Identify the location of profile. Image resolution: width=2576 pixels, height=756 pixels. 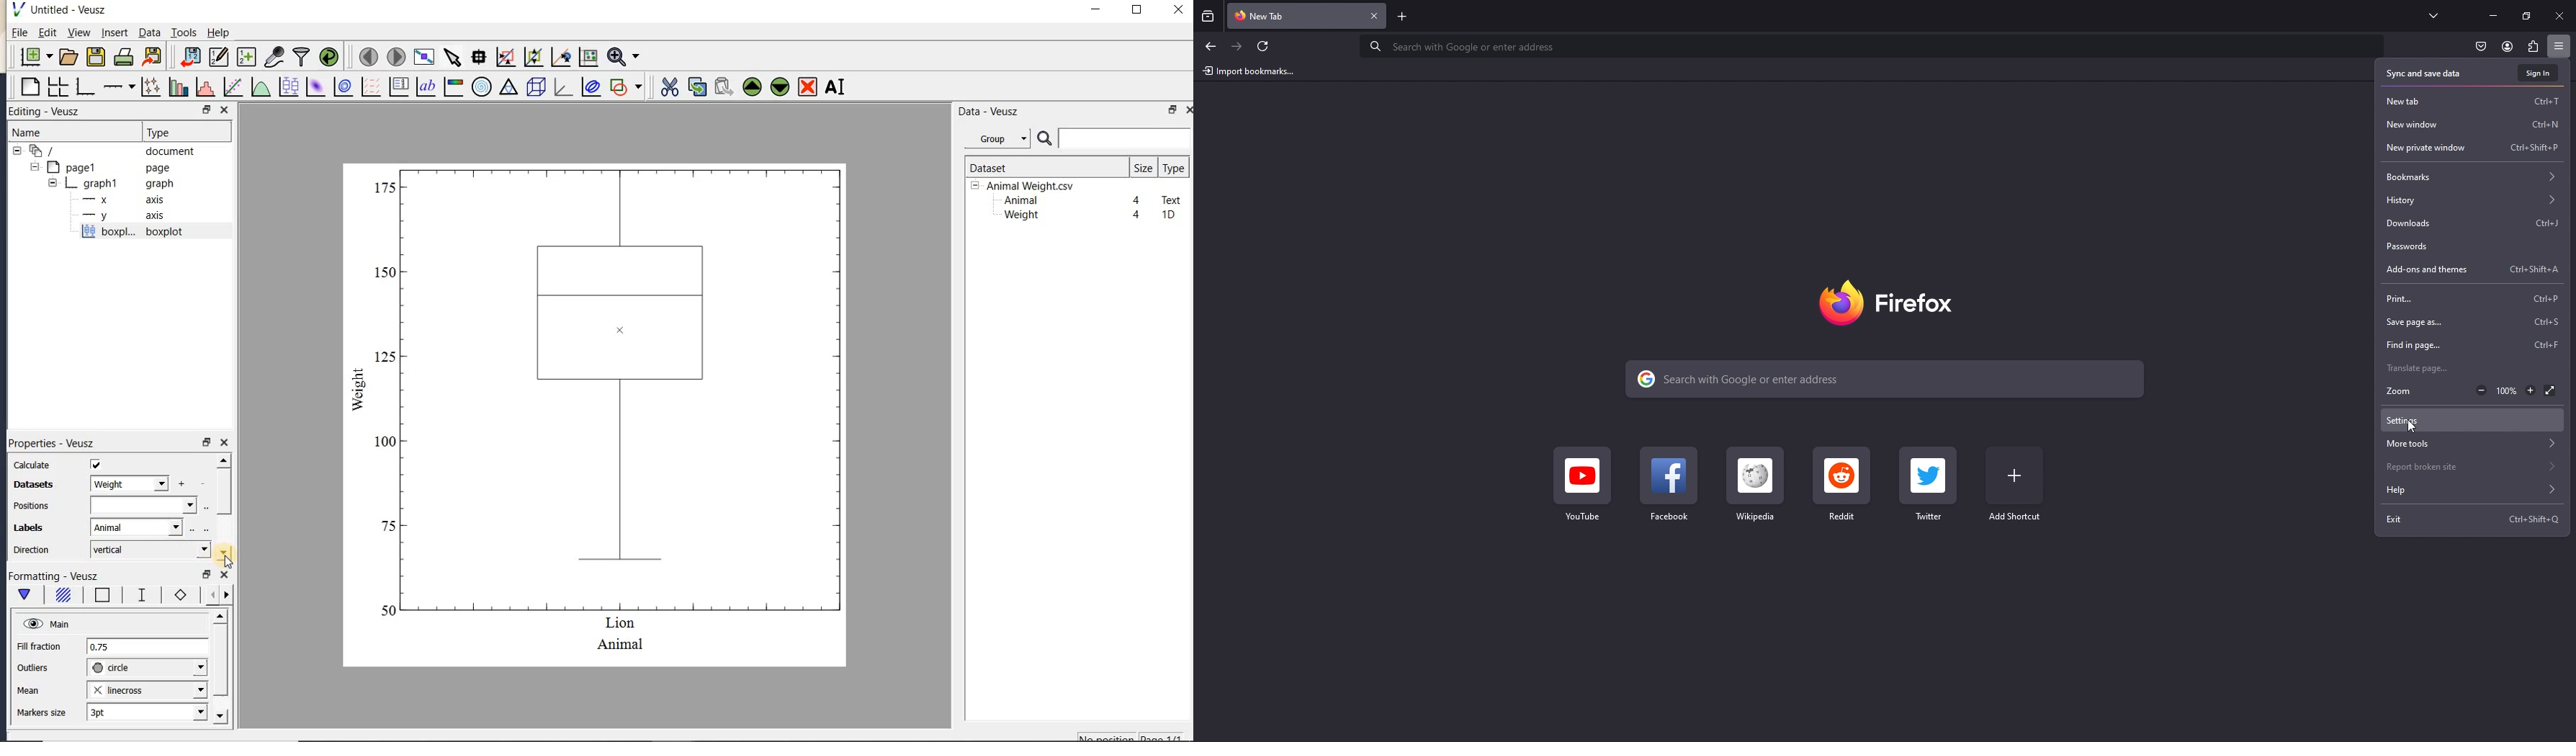
(2507, 46).